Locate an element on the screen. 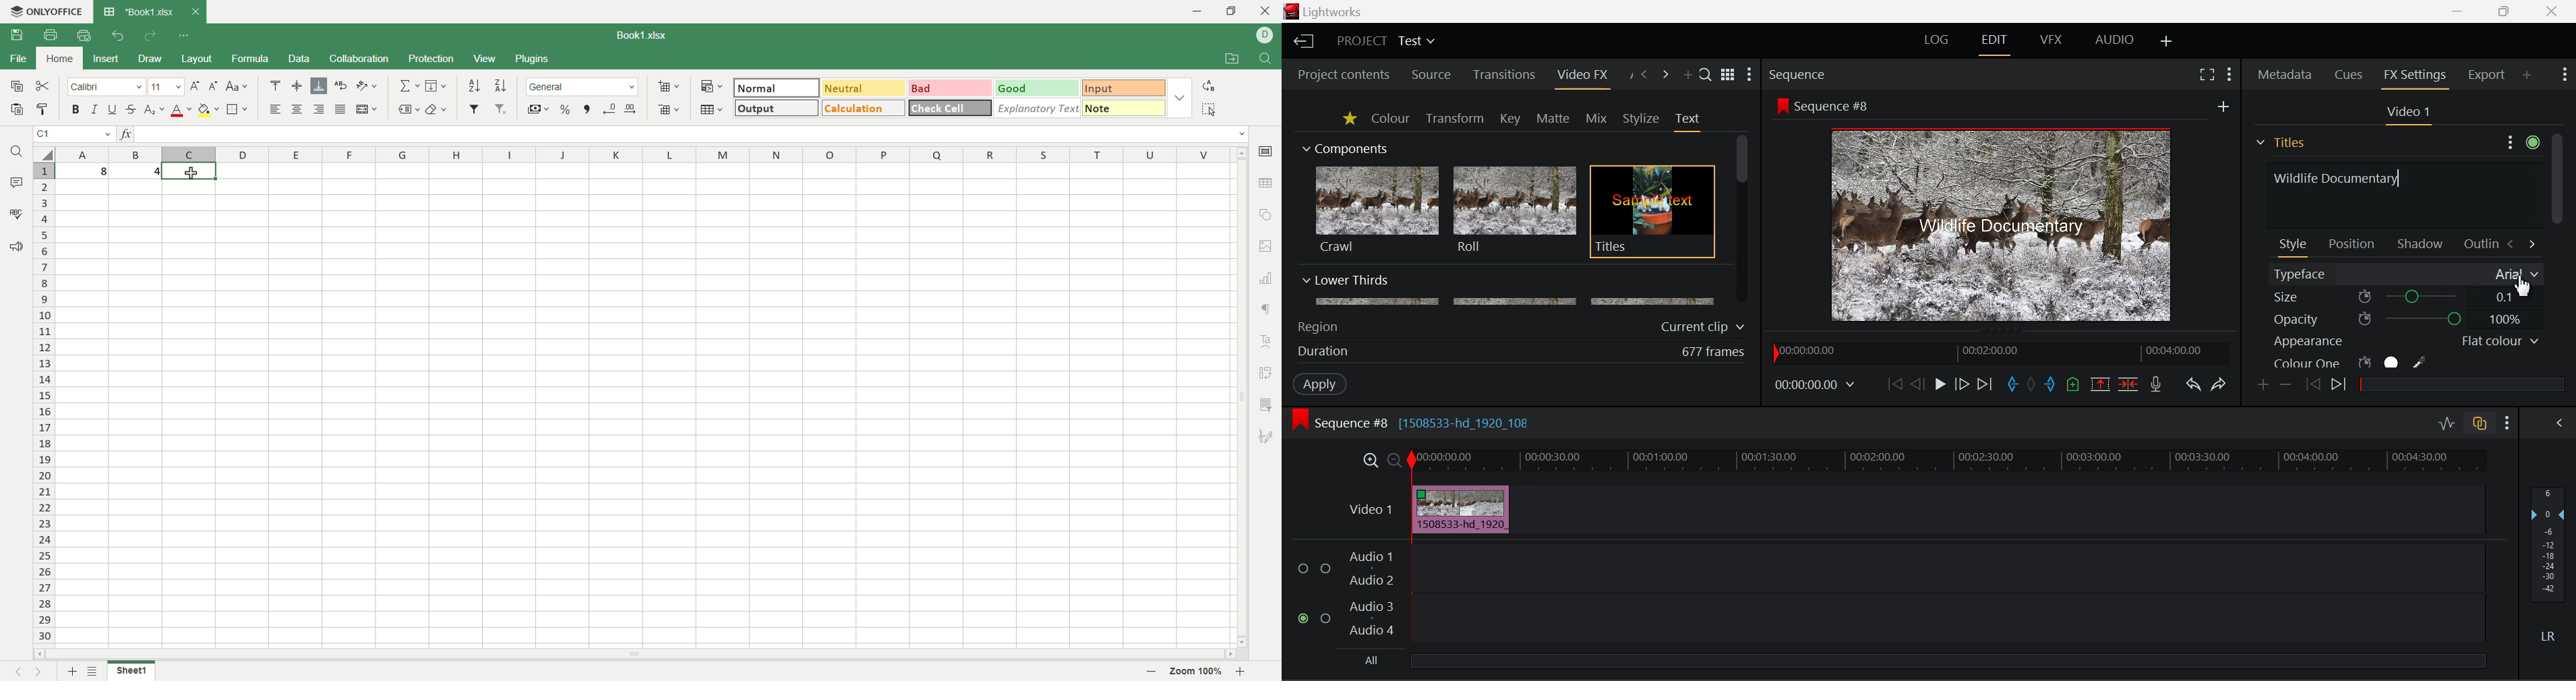  redo is located at coordinates (150, 35).